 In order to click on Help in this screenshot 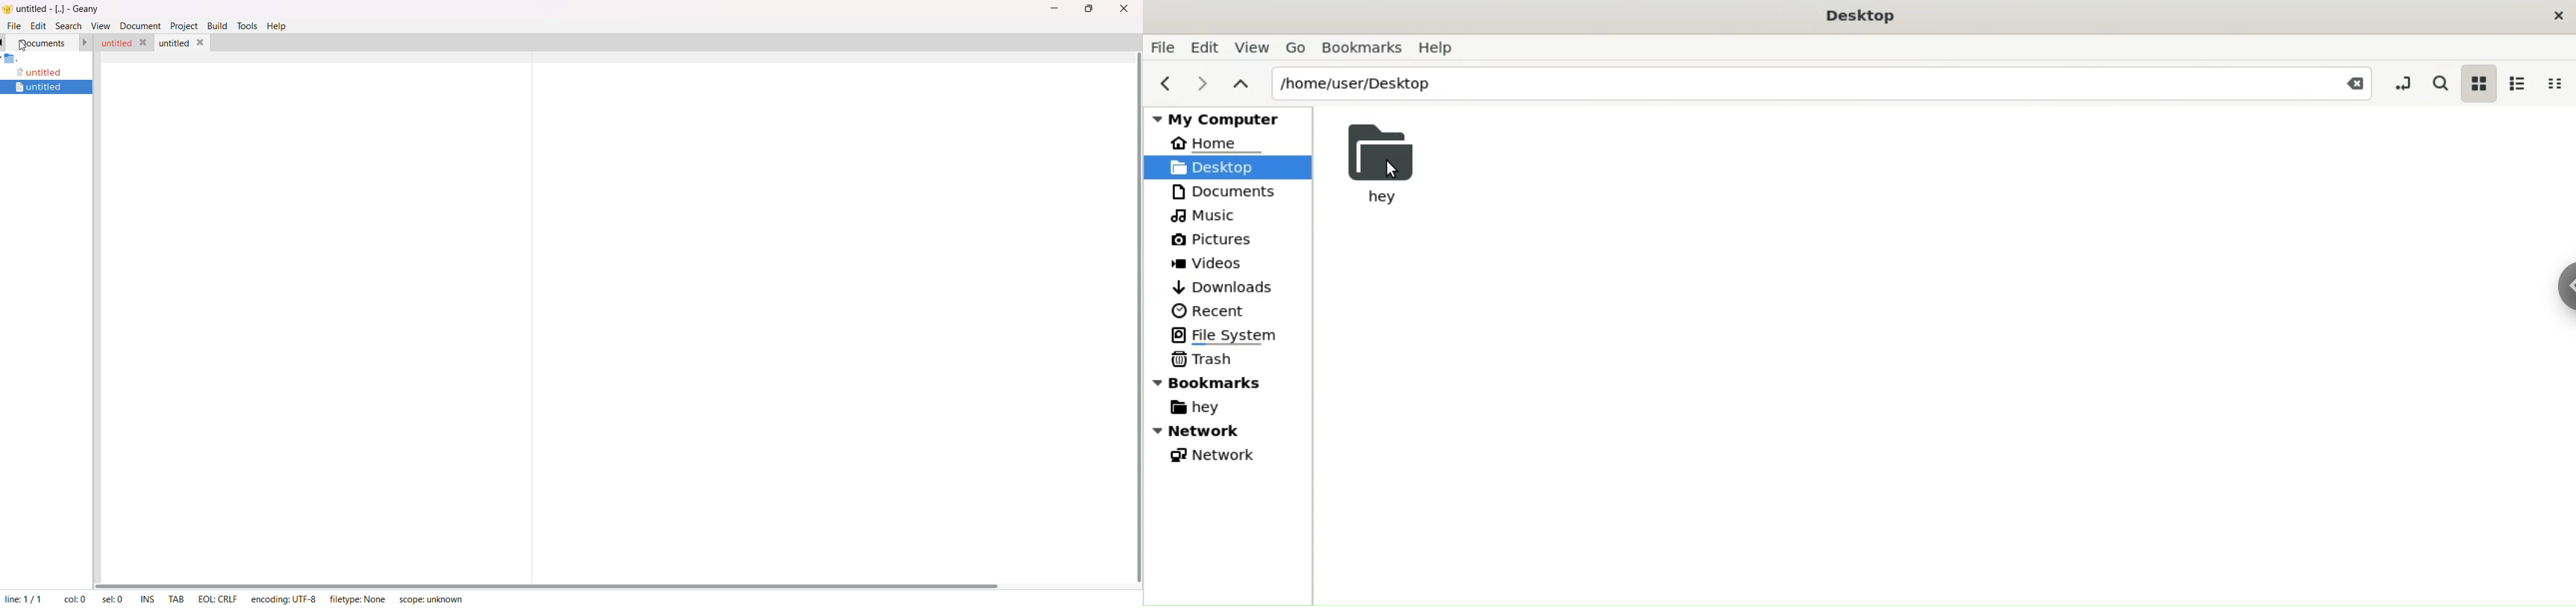, I will do `click(1439, 46)`.